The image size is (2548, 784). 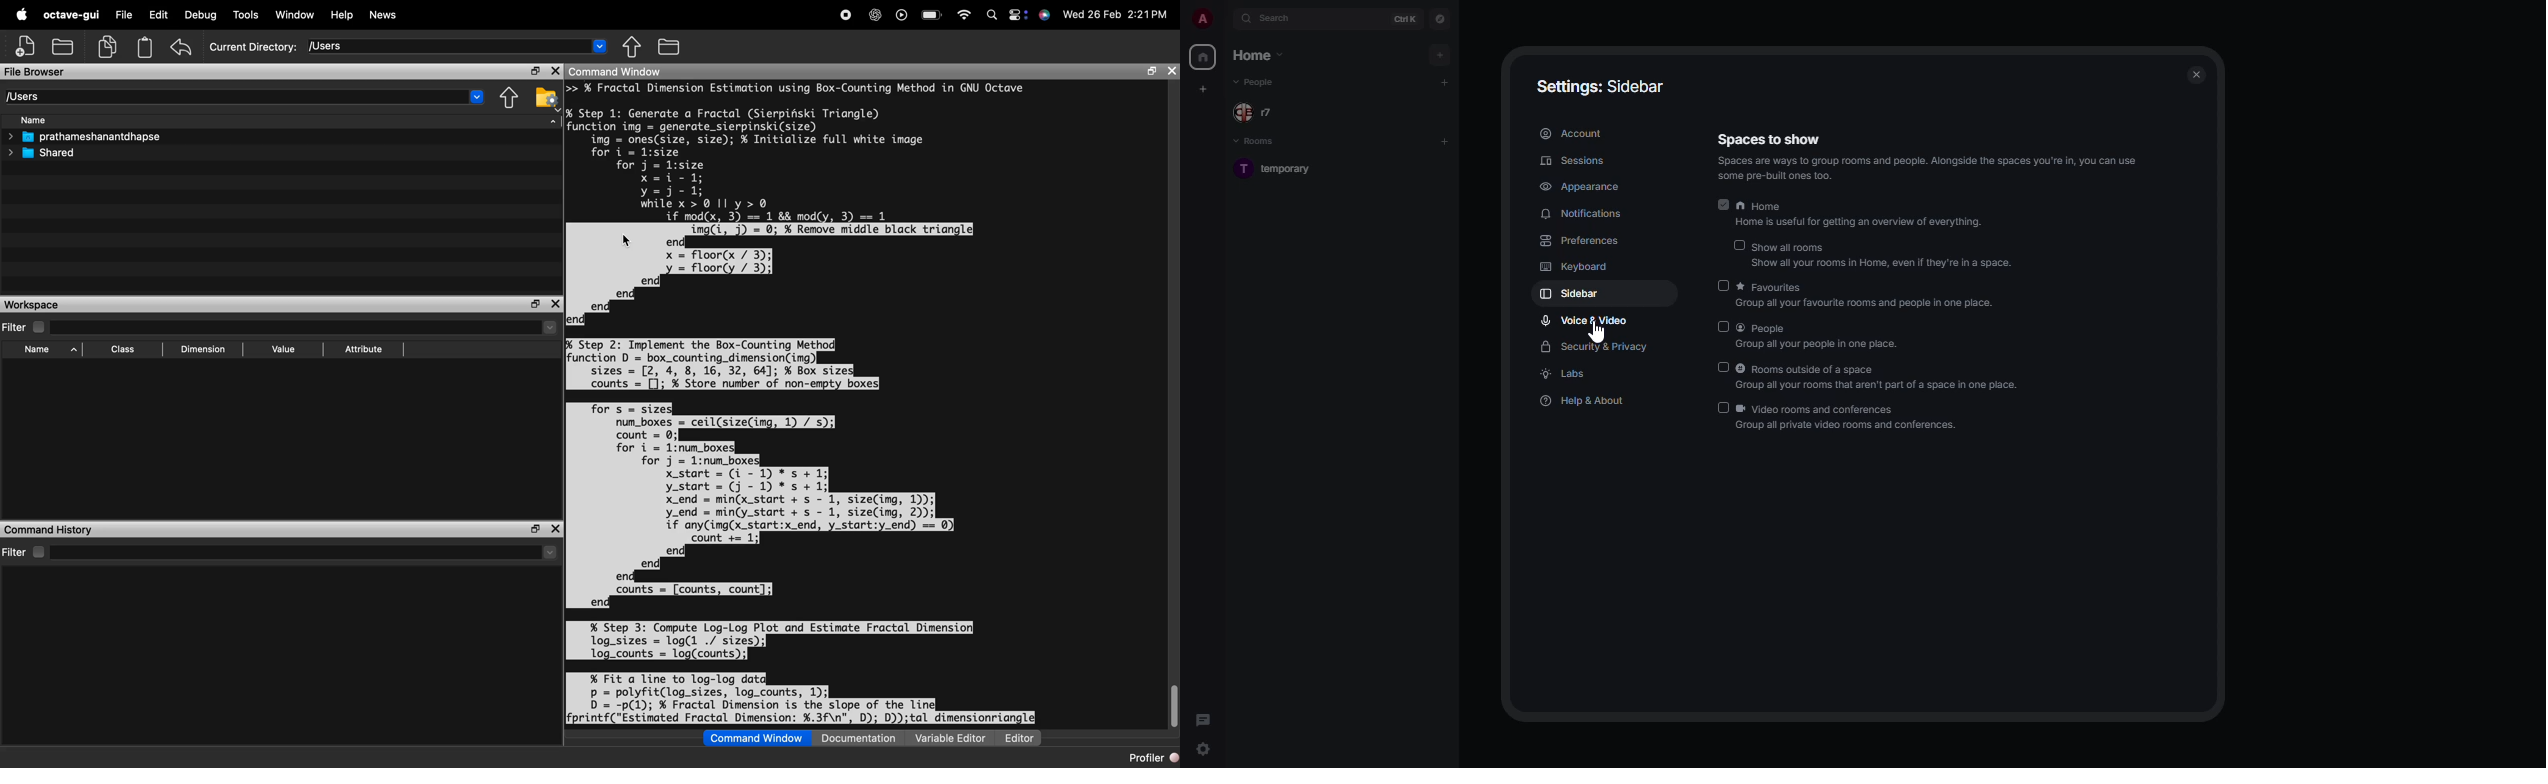 What do you see at coordinates (1202, 57) in the screenshot?
I see `home` at bounding box center [1202, 57].